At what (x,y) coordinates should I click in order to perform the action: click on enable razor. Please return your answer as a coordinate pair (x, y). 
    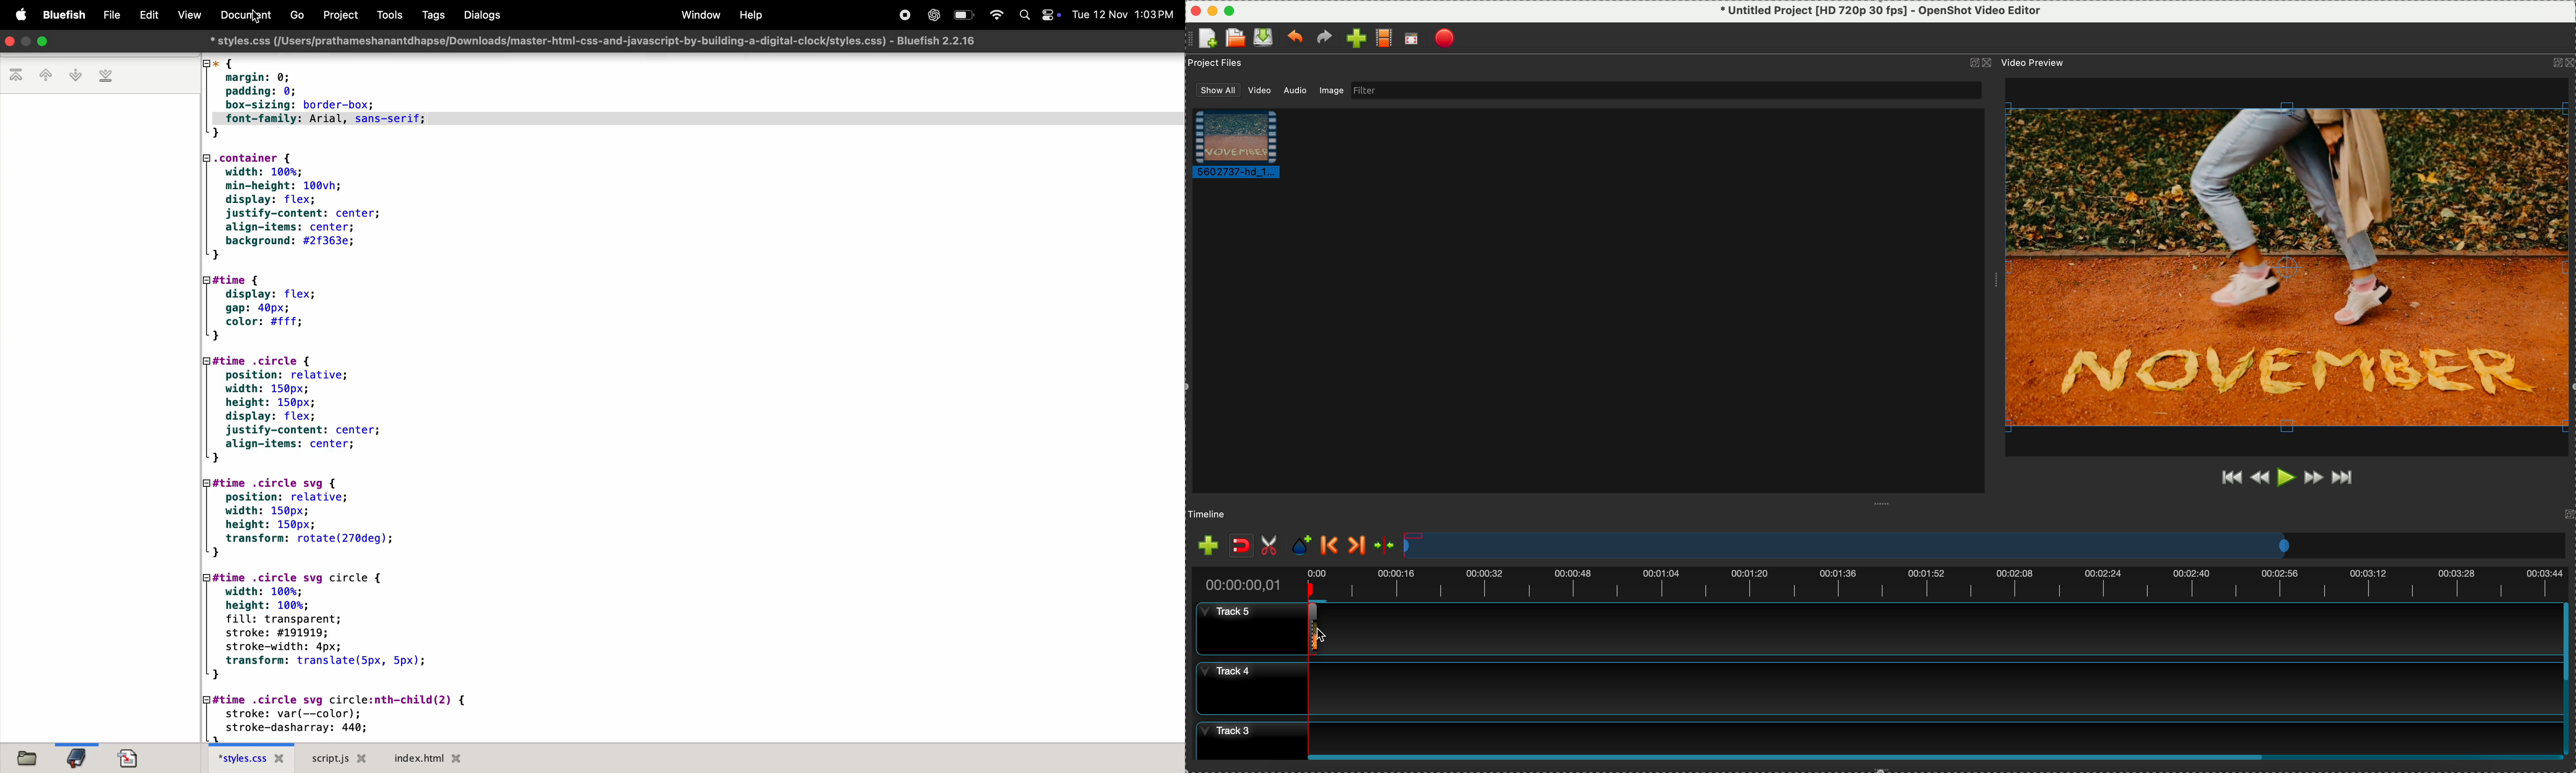
    Looking at the image, I should click on (1272, 544).